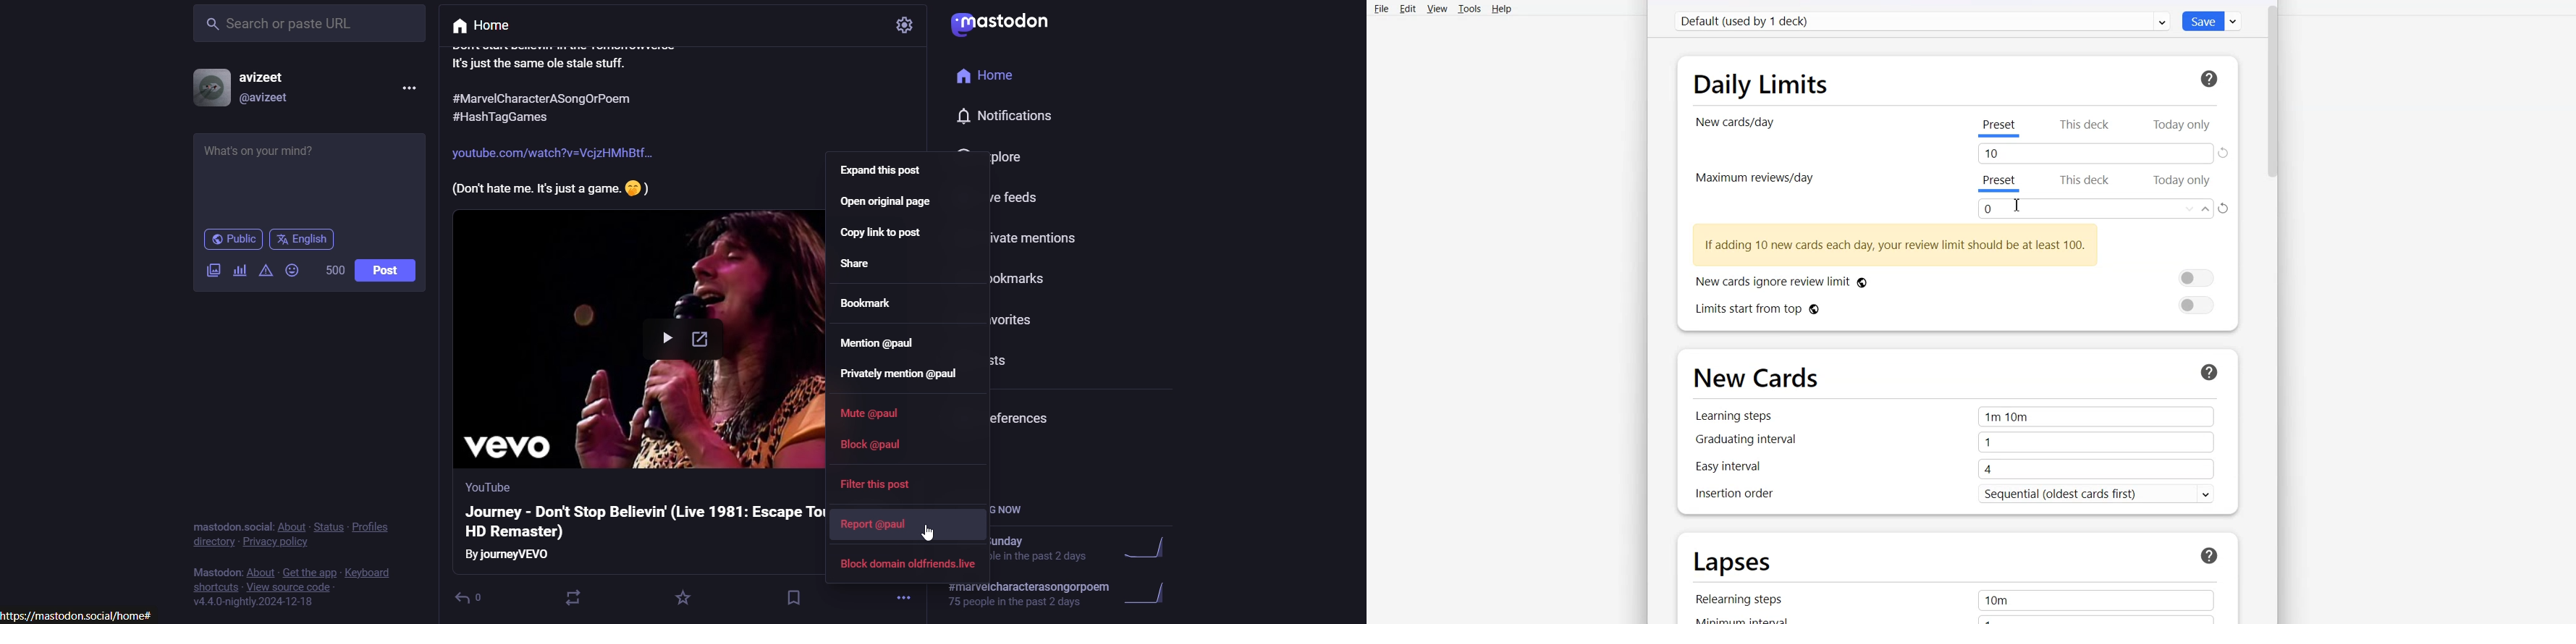  I want to click on privately mention user, so click(905, 378).